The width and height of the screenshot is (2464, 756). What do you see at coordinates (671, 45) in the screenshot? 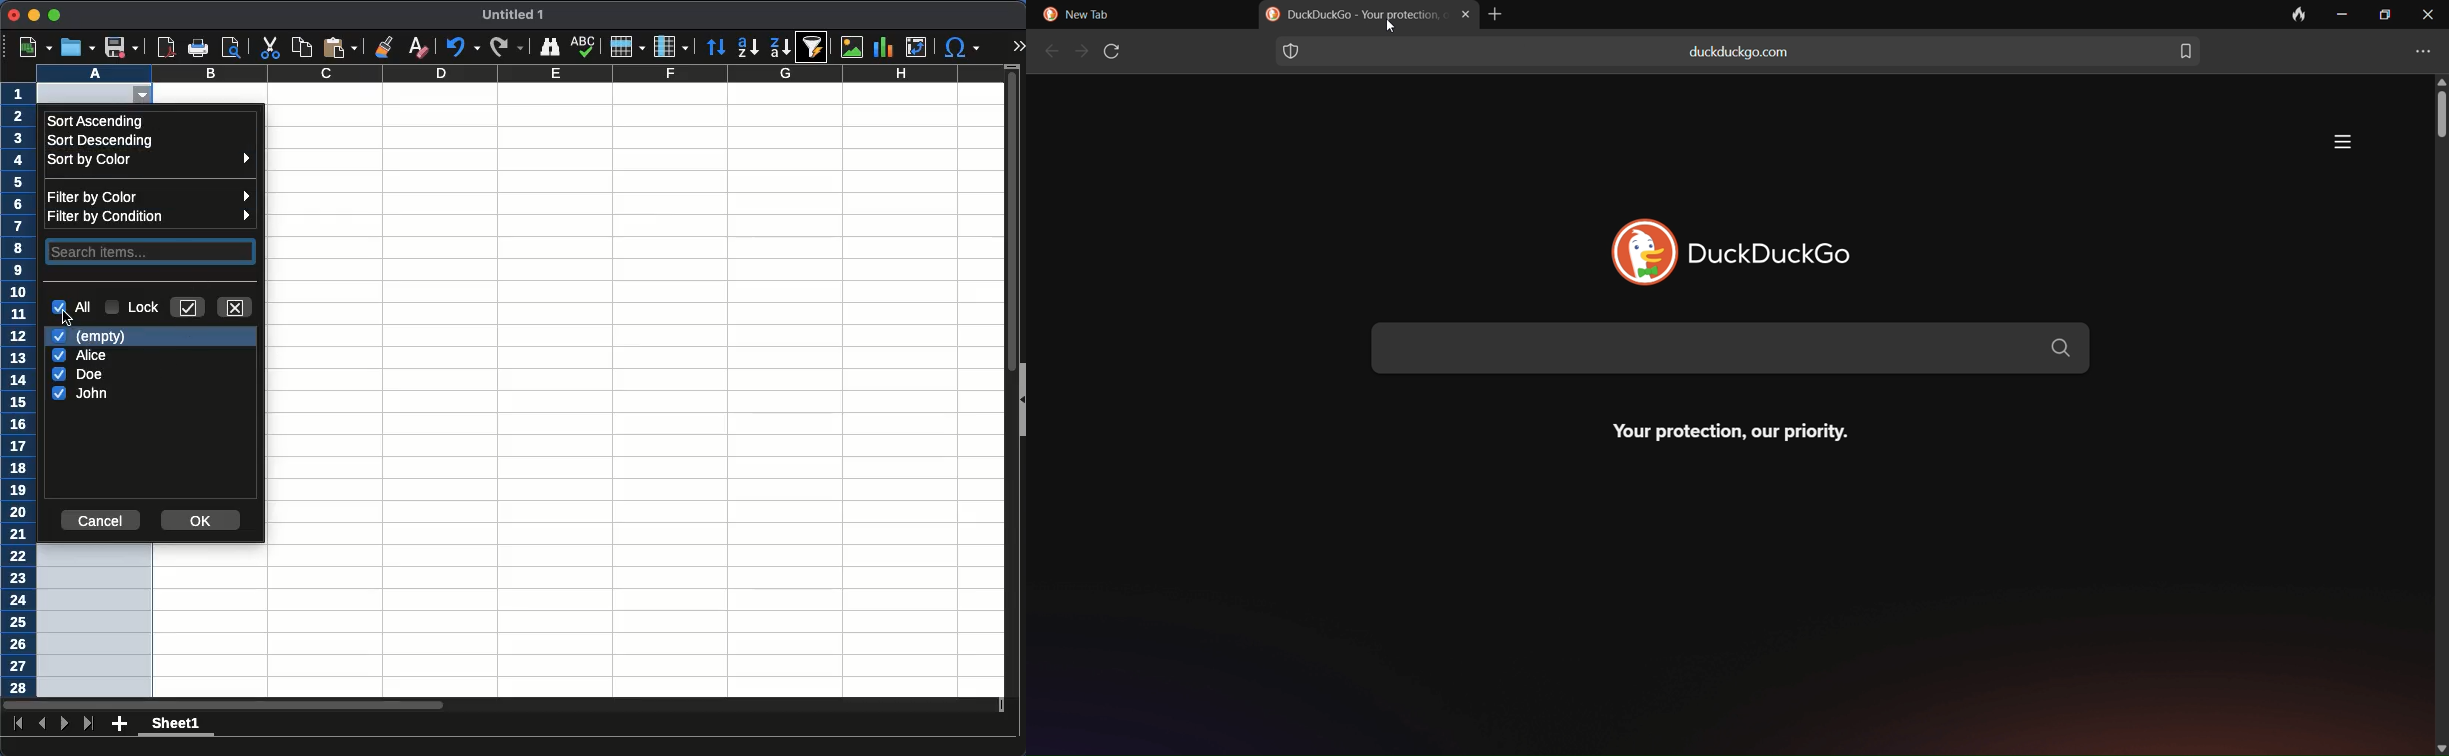
I see `column` at bounding box center [671, 45].